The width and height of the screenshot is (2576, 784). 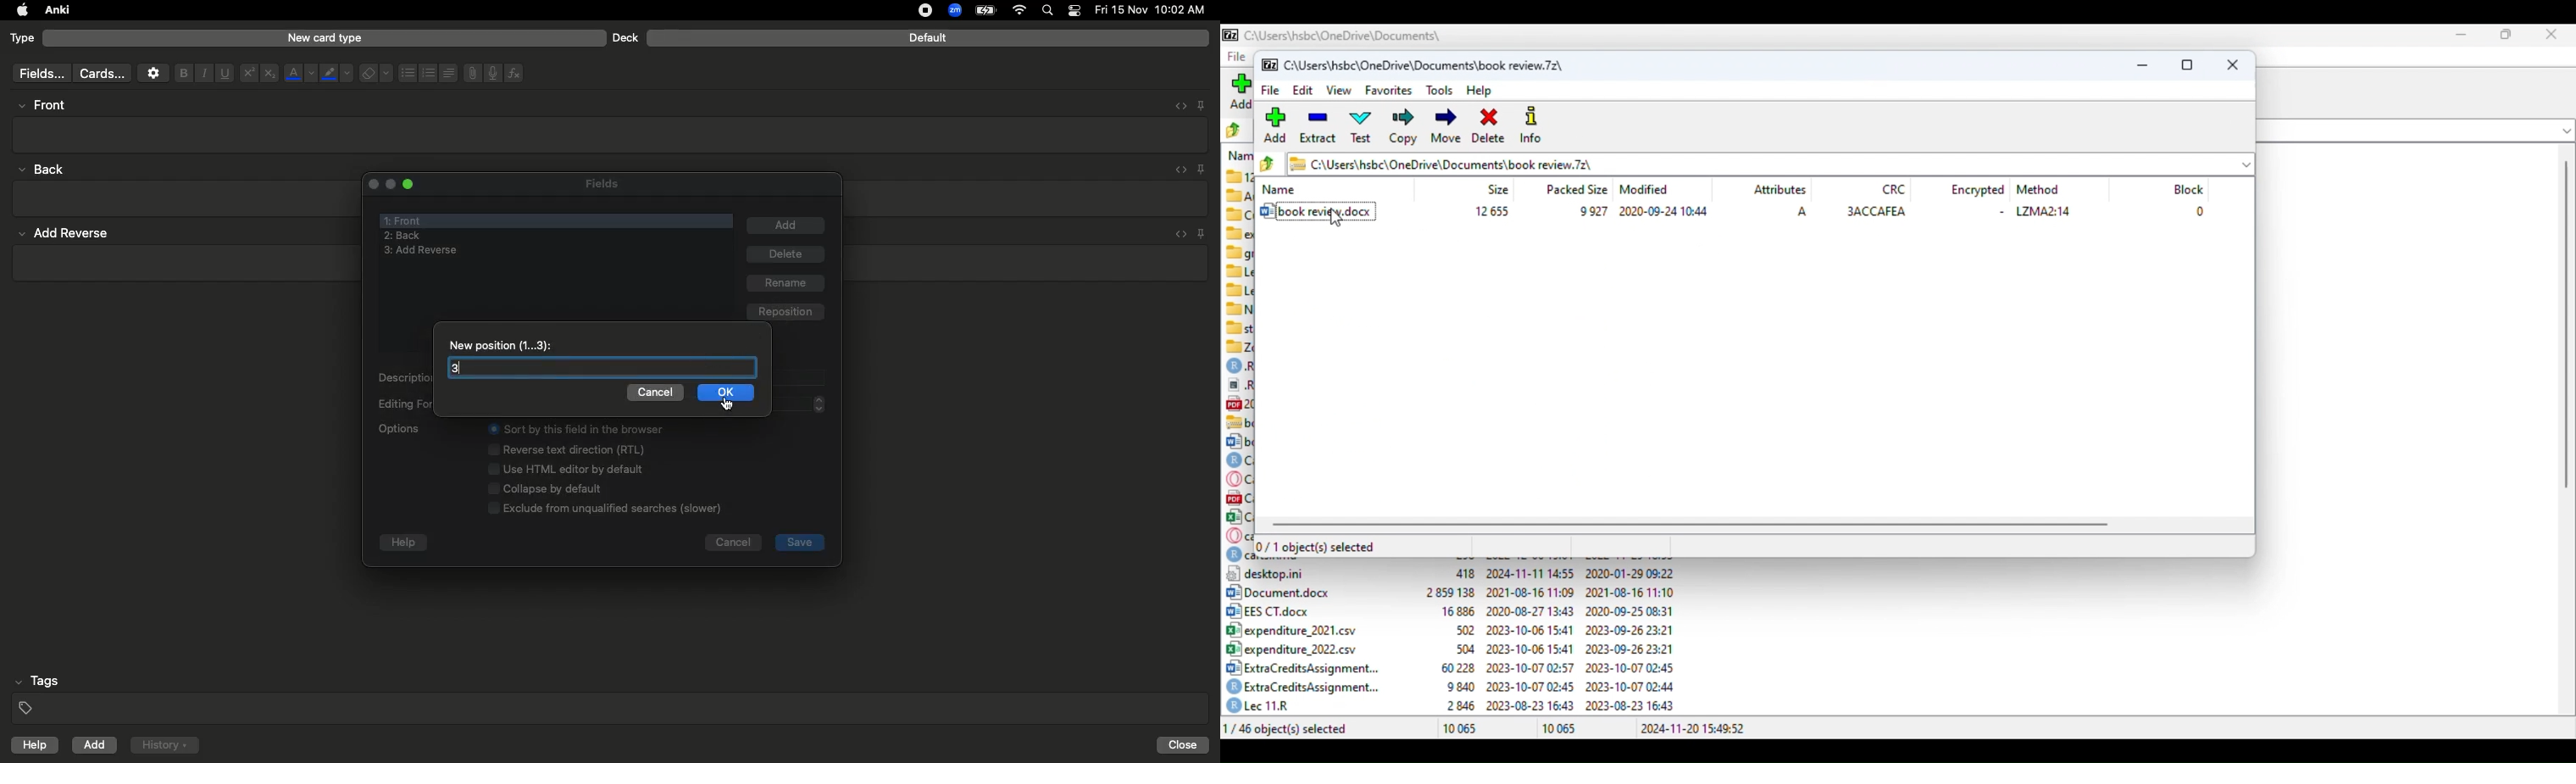 I want to click on Anki, so click(x=56, y=11).